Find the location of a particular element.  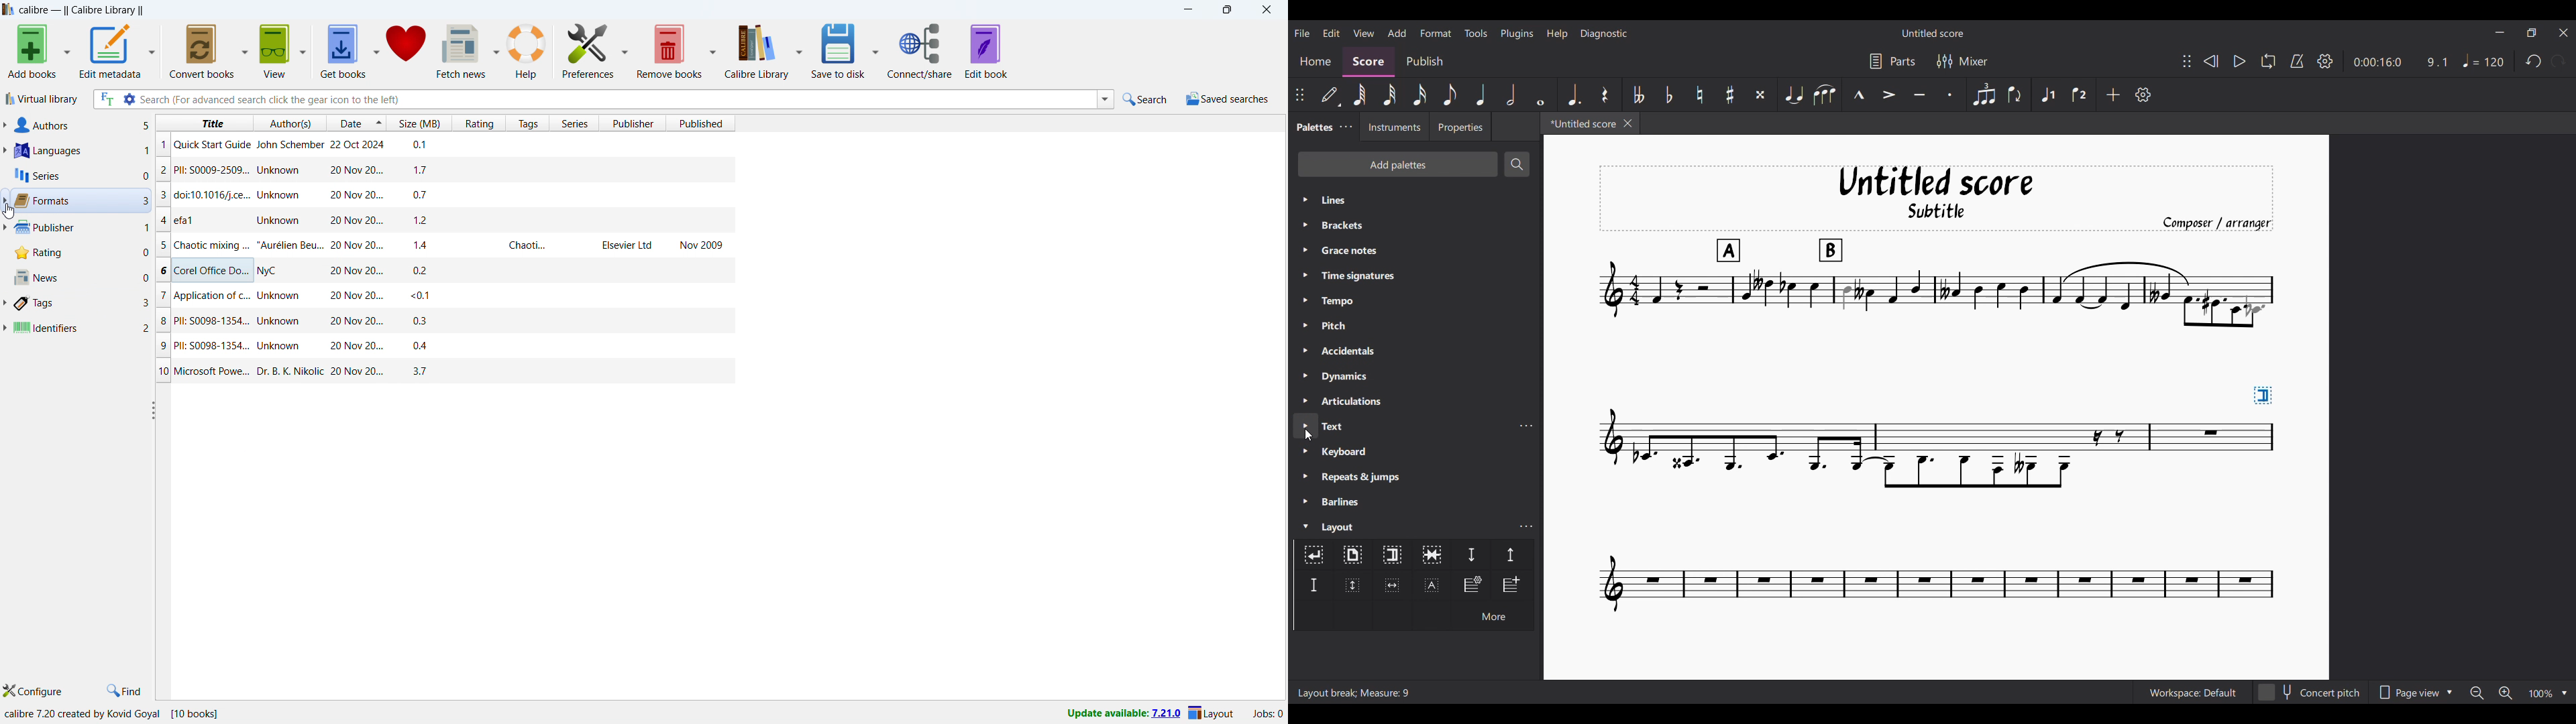

sort by title is located at coordinates (203, 122).